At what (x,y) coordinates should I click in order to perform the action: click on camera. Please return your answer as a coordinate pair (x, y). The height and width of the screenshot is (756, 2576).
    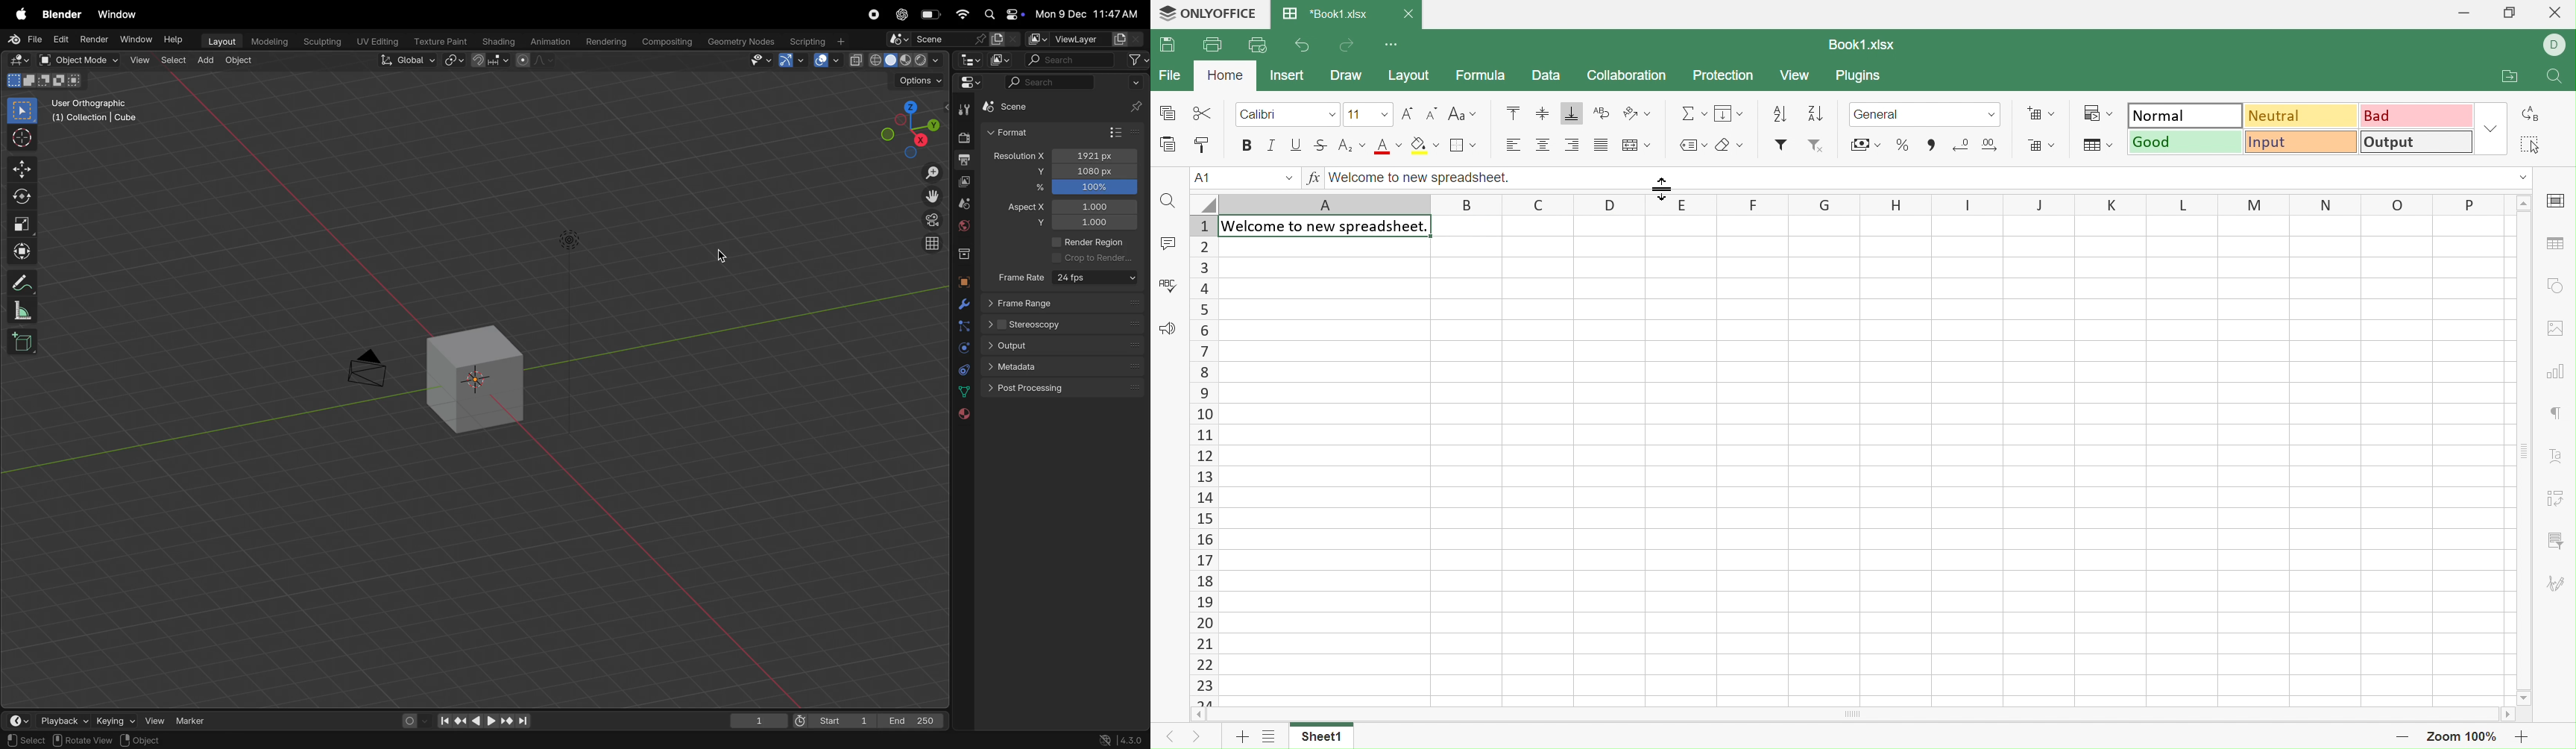
    Looking at the image, I should click on (372, 364).